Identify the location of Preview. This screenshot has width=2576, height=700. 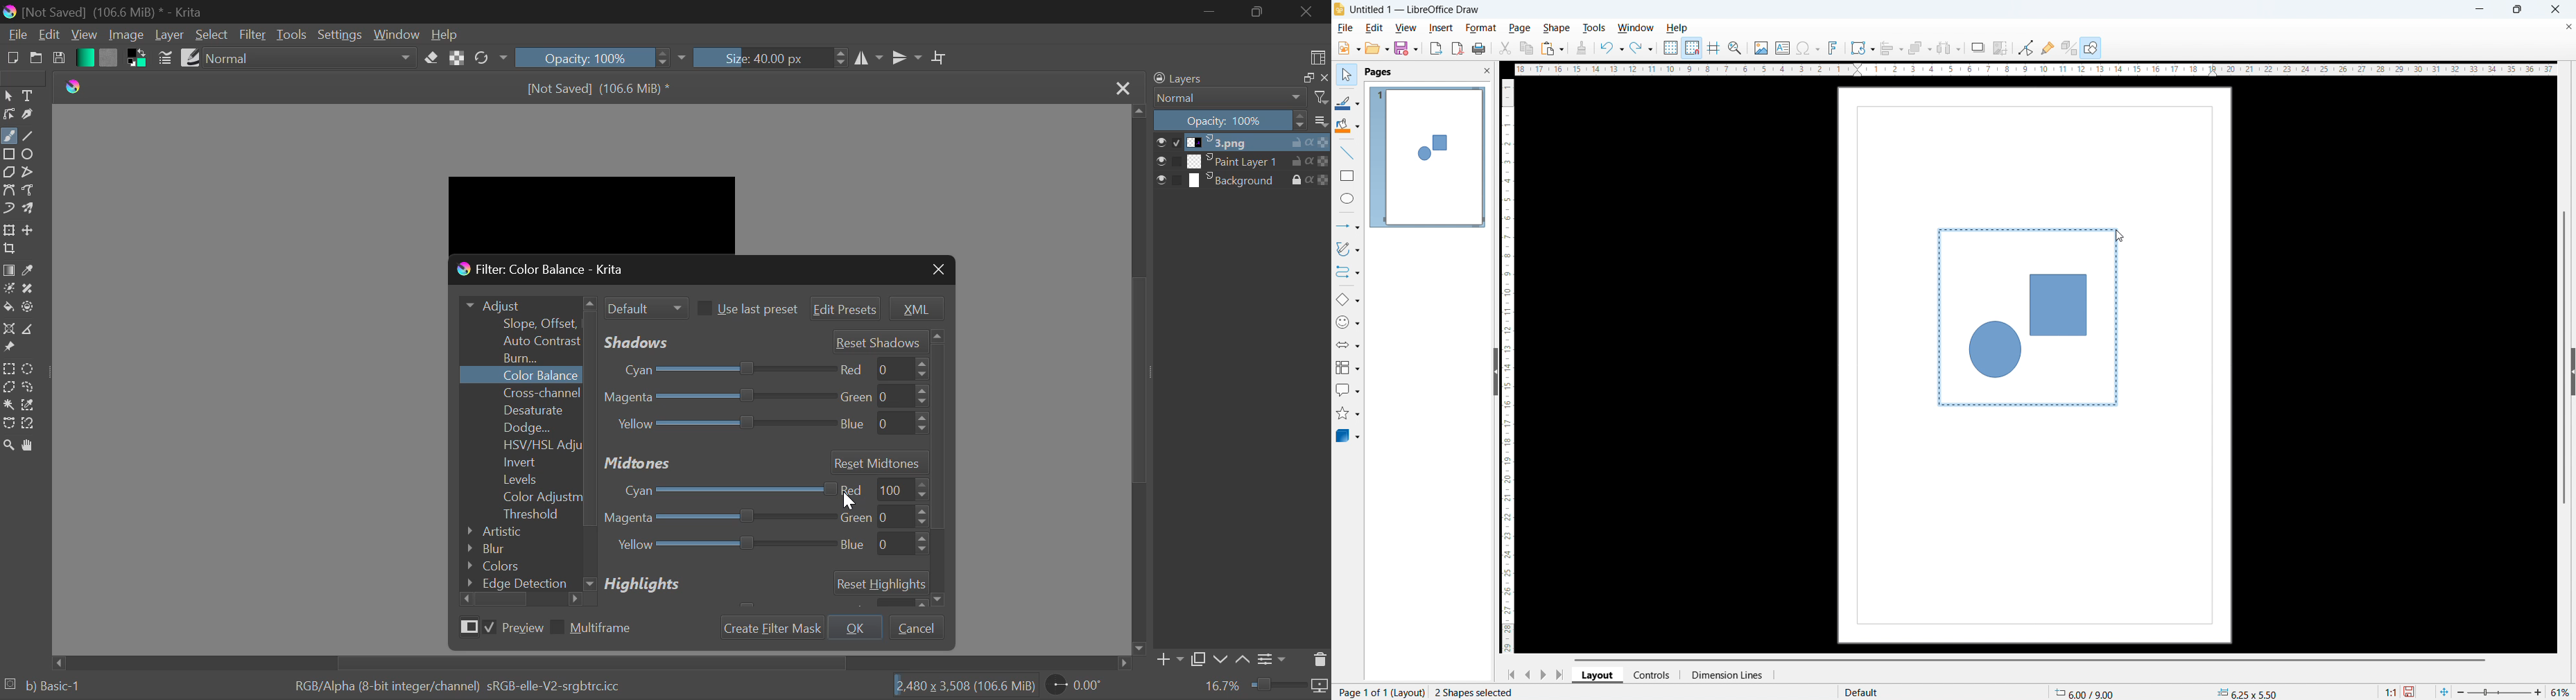
(499, 627).